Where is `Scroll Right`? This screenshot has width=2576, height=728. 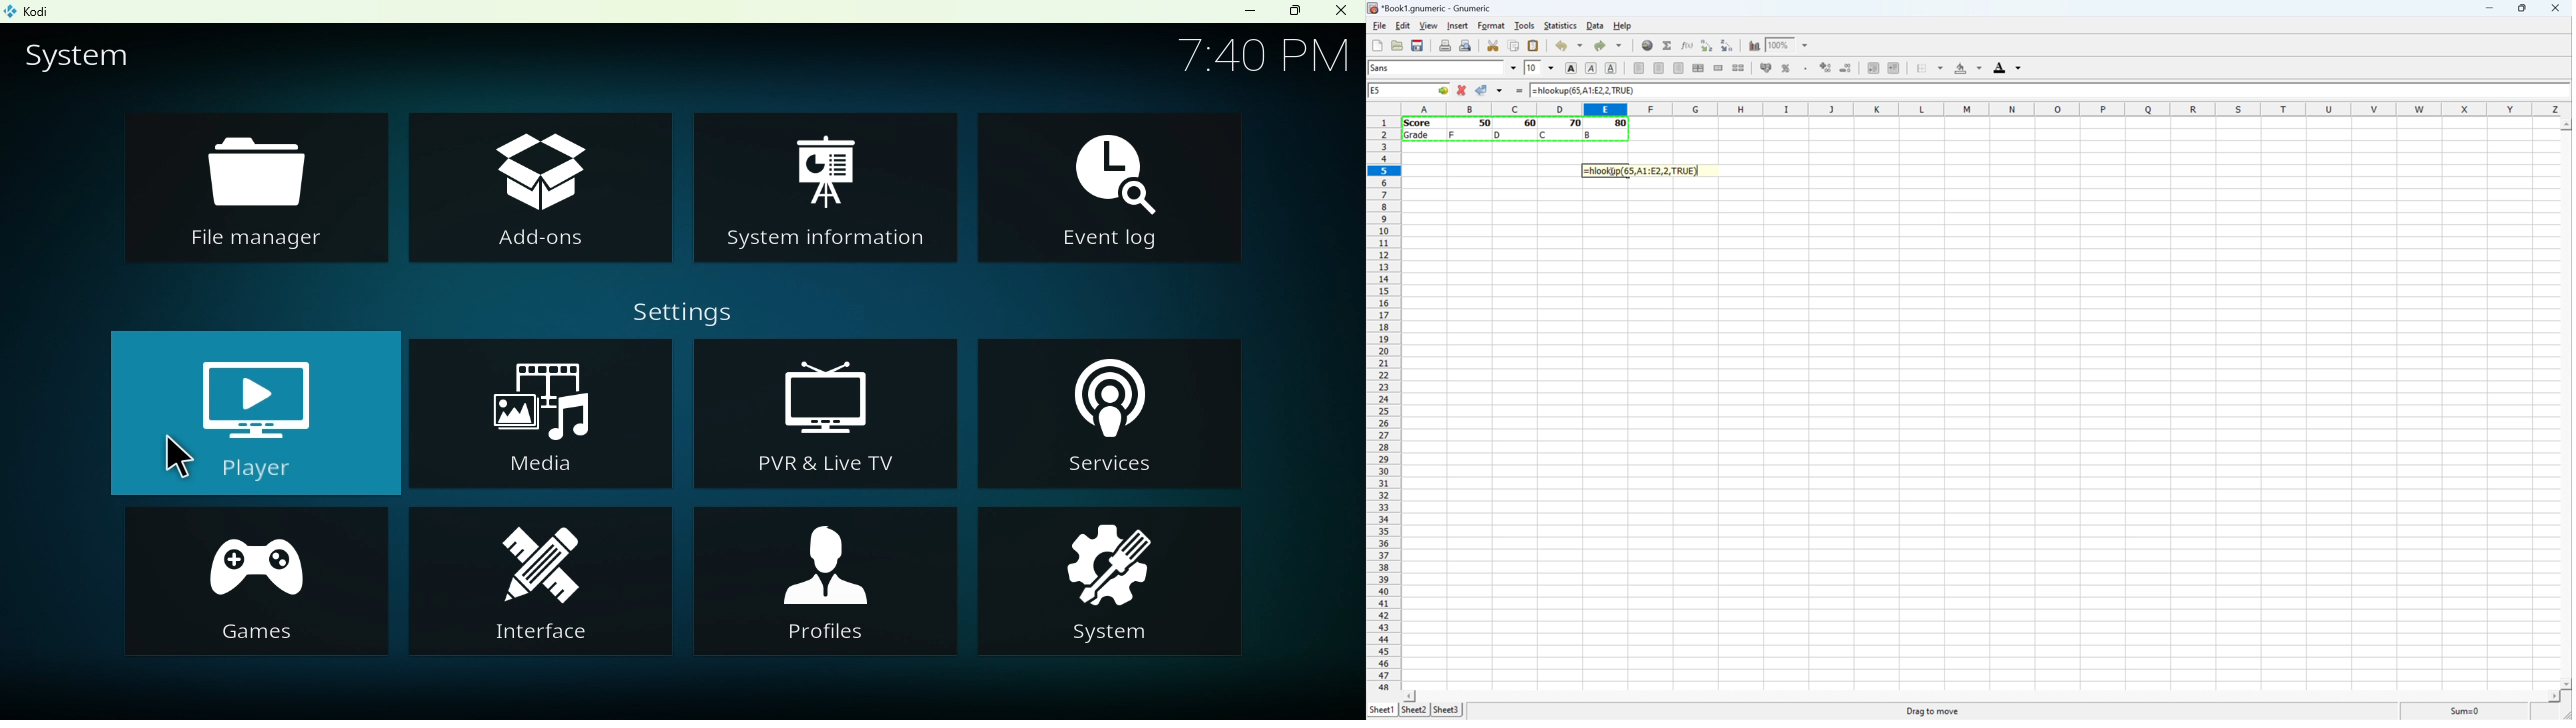
Scroll Right is located at coordinates (2550, 696).